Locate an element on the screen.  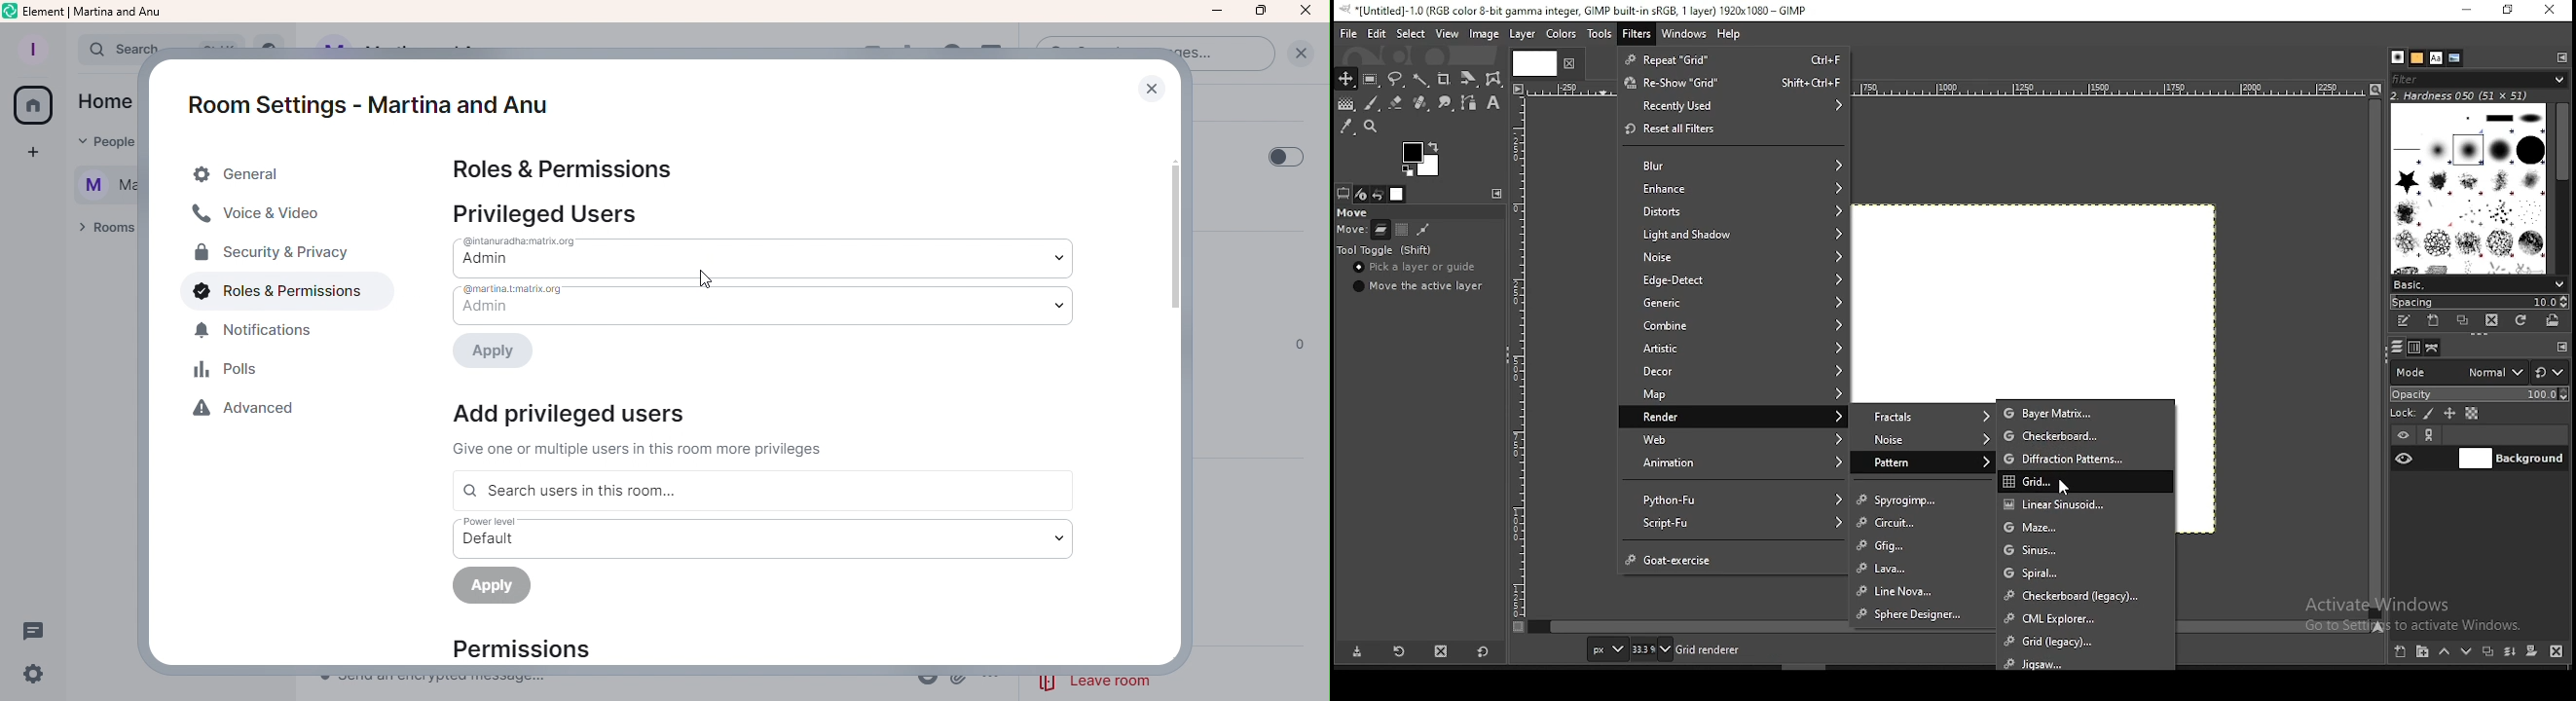
move layer on step up is located at coordinates (2447, 652).